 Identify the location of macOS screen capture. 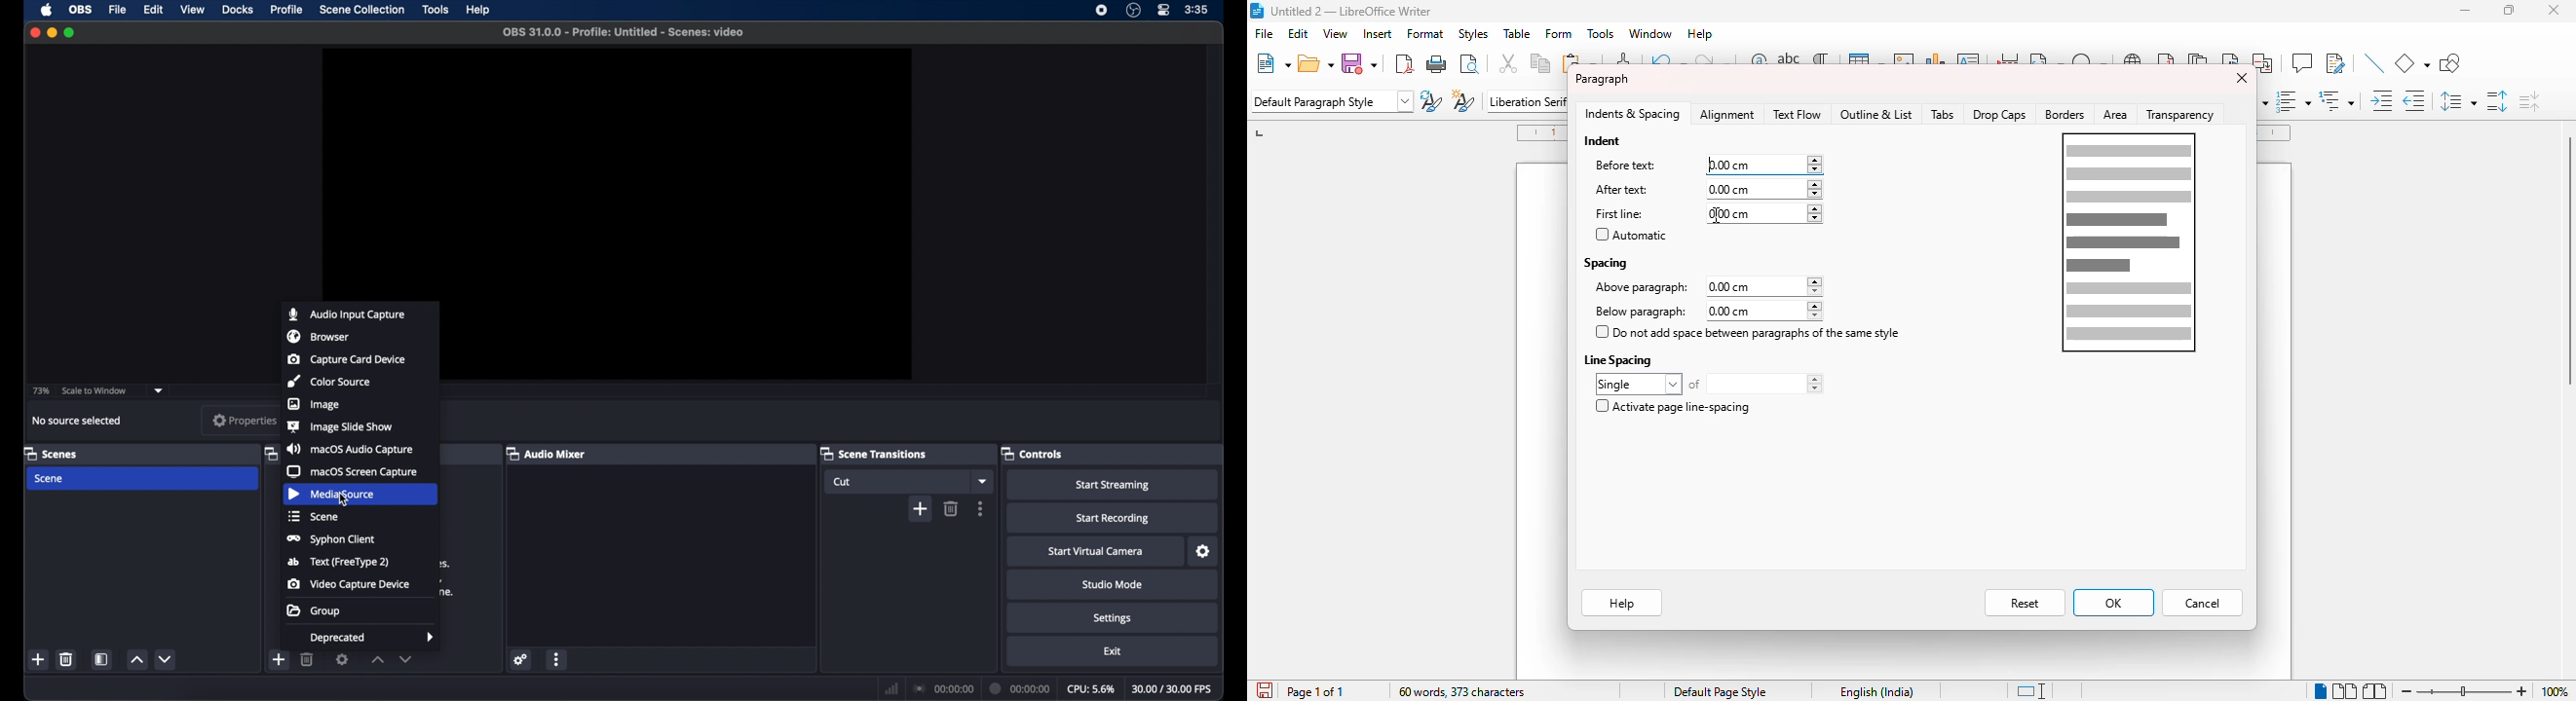
(354, 471).